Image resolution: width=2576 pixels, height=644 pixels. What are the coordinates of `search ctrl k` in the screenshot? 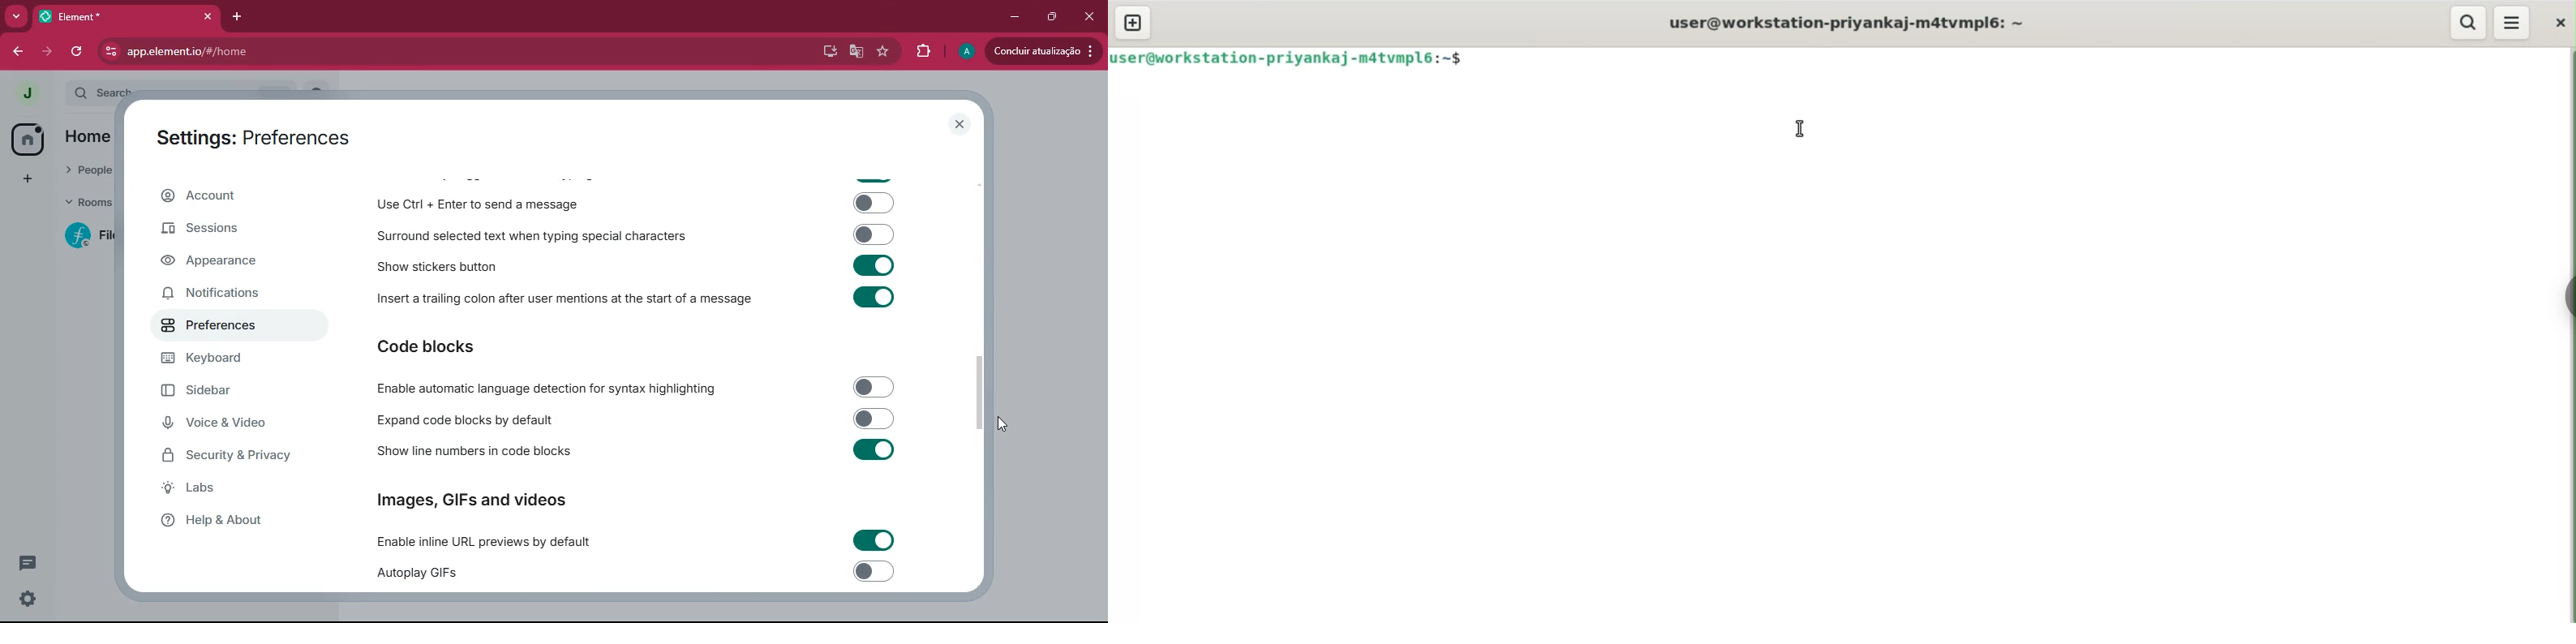 It's located at (190, 93).